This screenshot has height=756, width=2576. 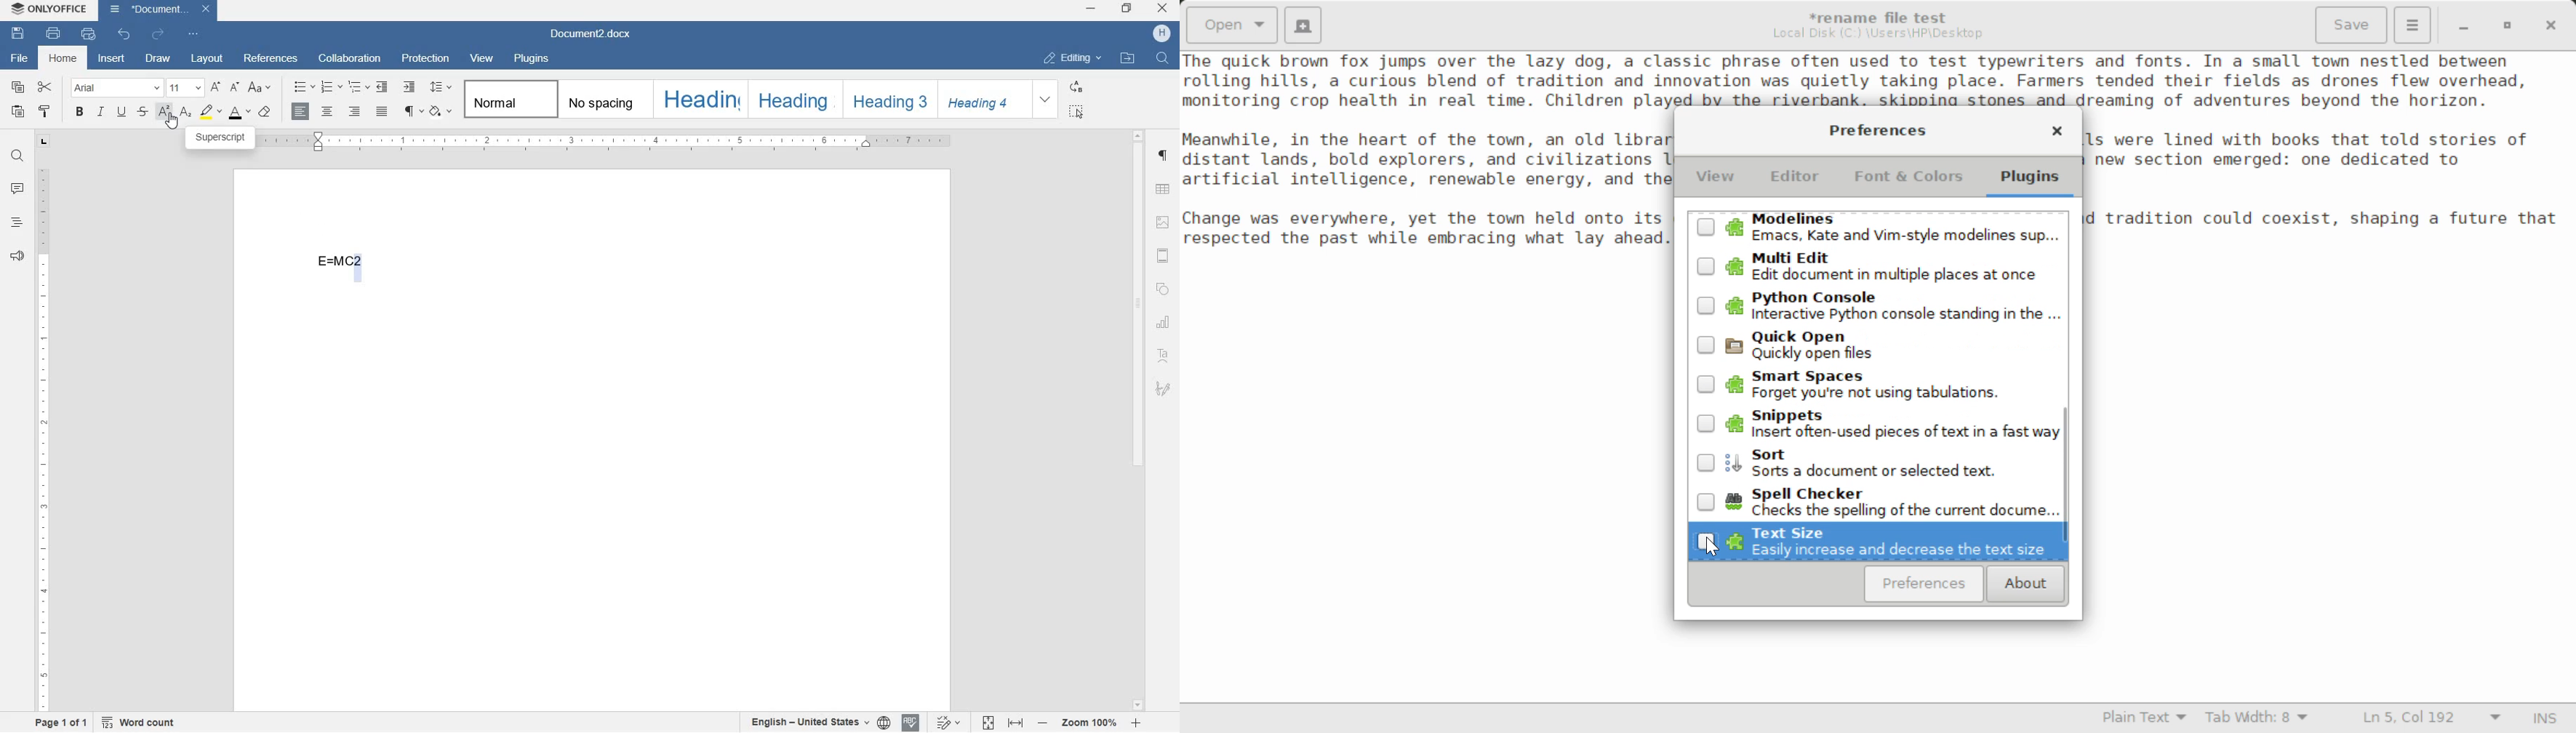 I want to click on superscript, so click(x=164, y=110).